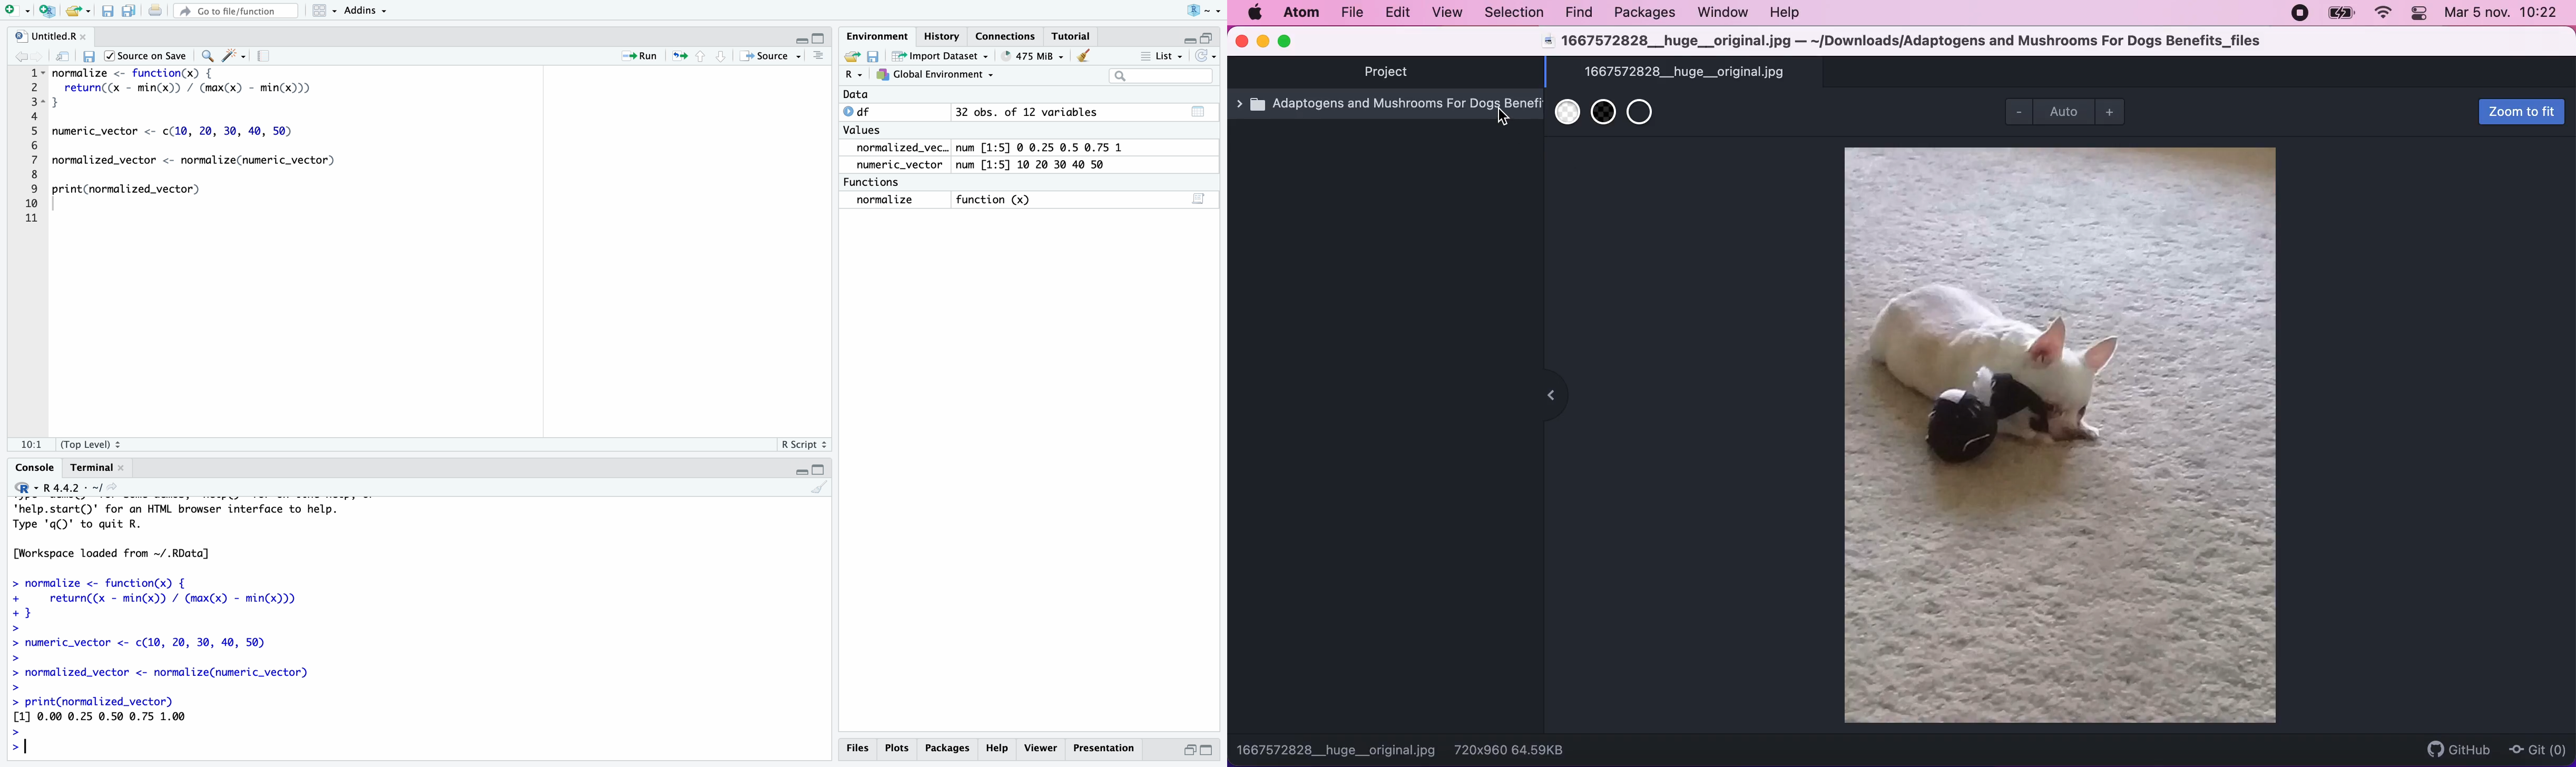  Describe the element at coordinates (768, 56) in the screenshot. I see `Source` at that location.